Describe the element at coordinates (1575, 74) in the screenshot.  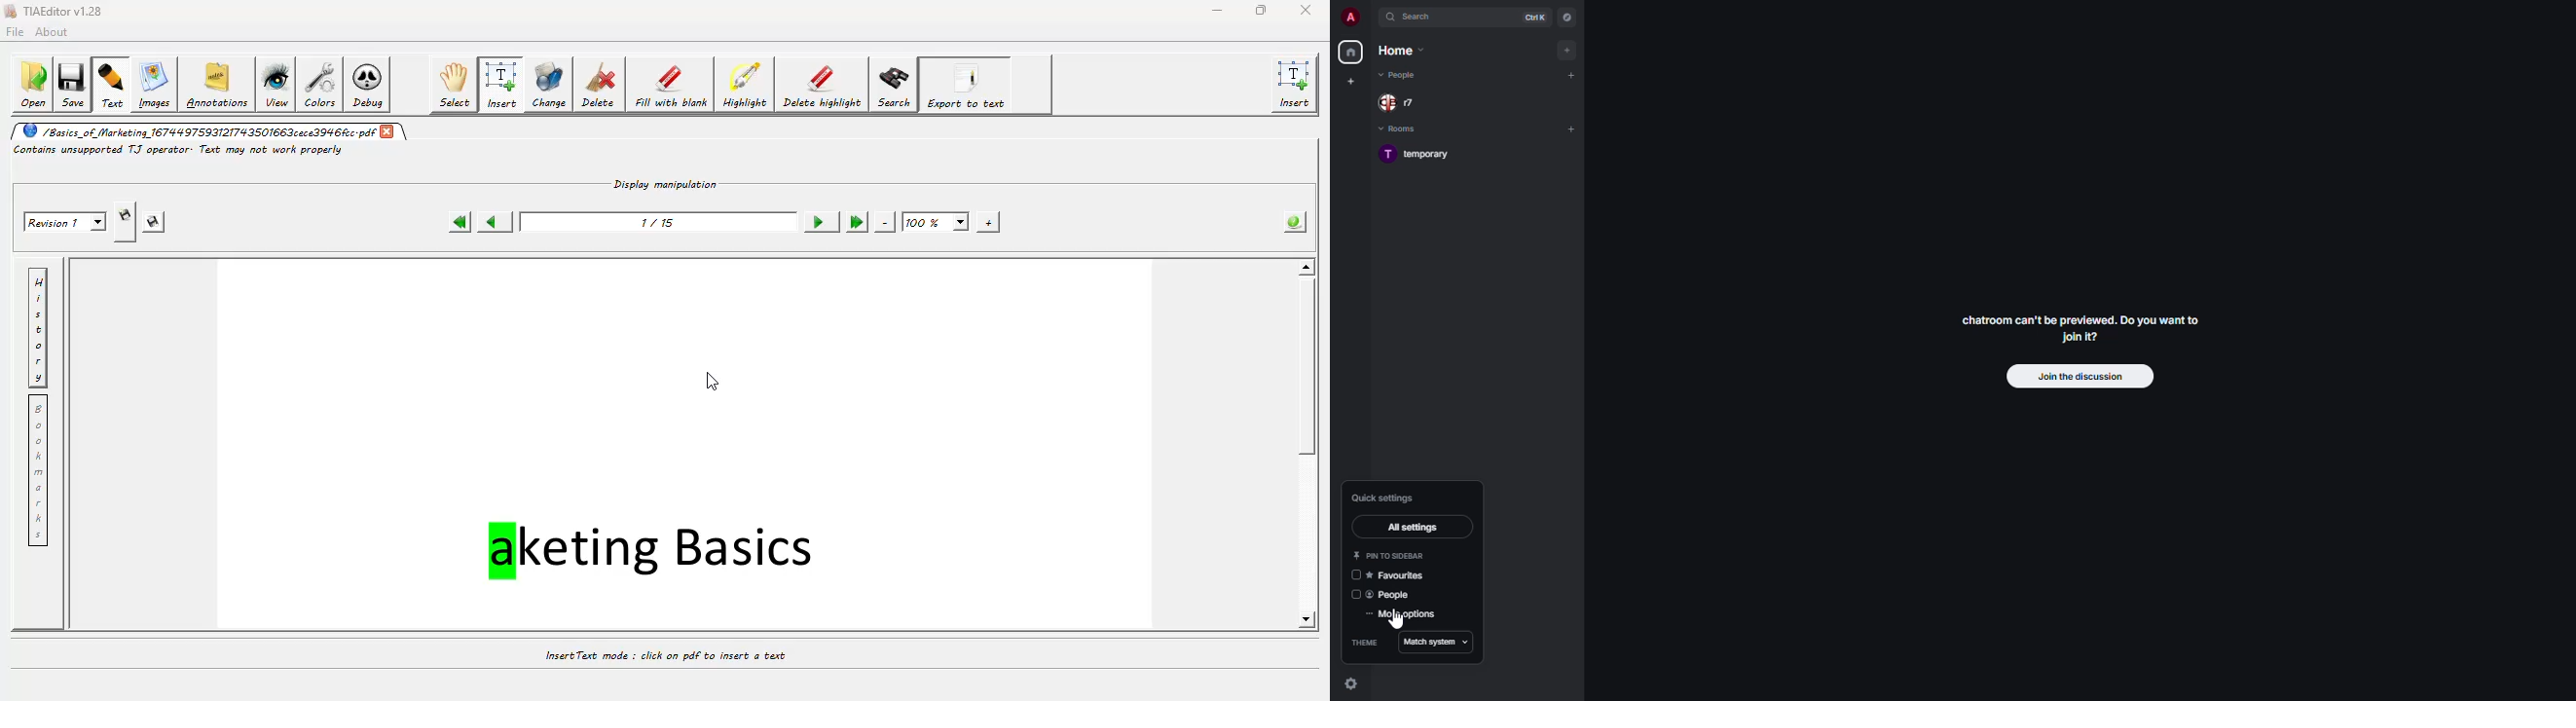
I see `add` at that location.